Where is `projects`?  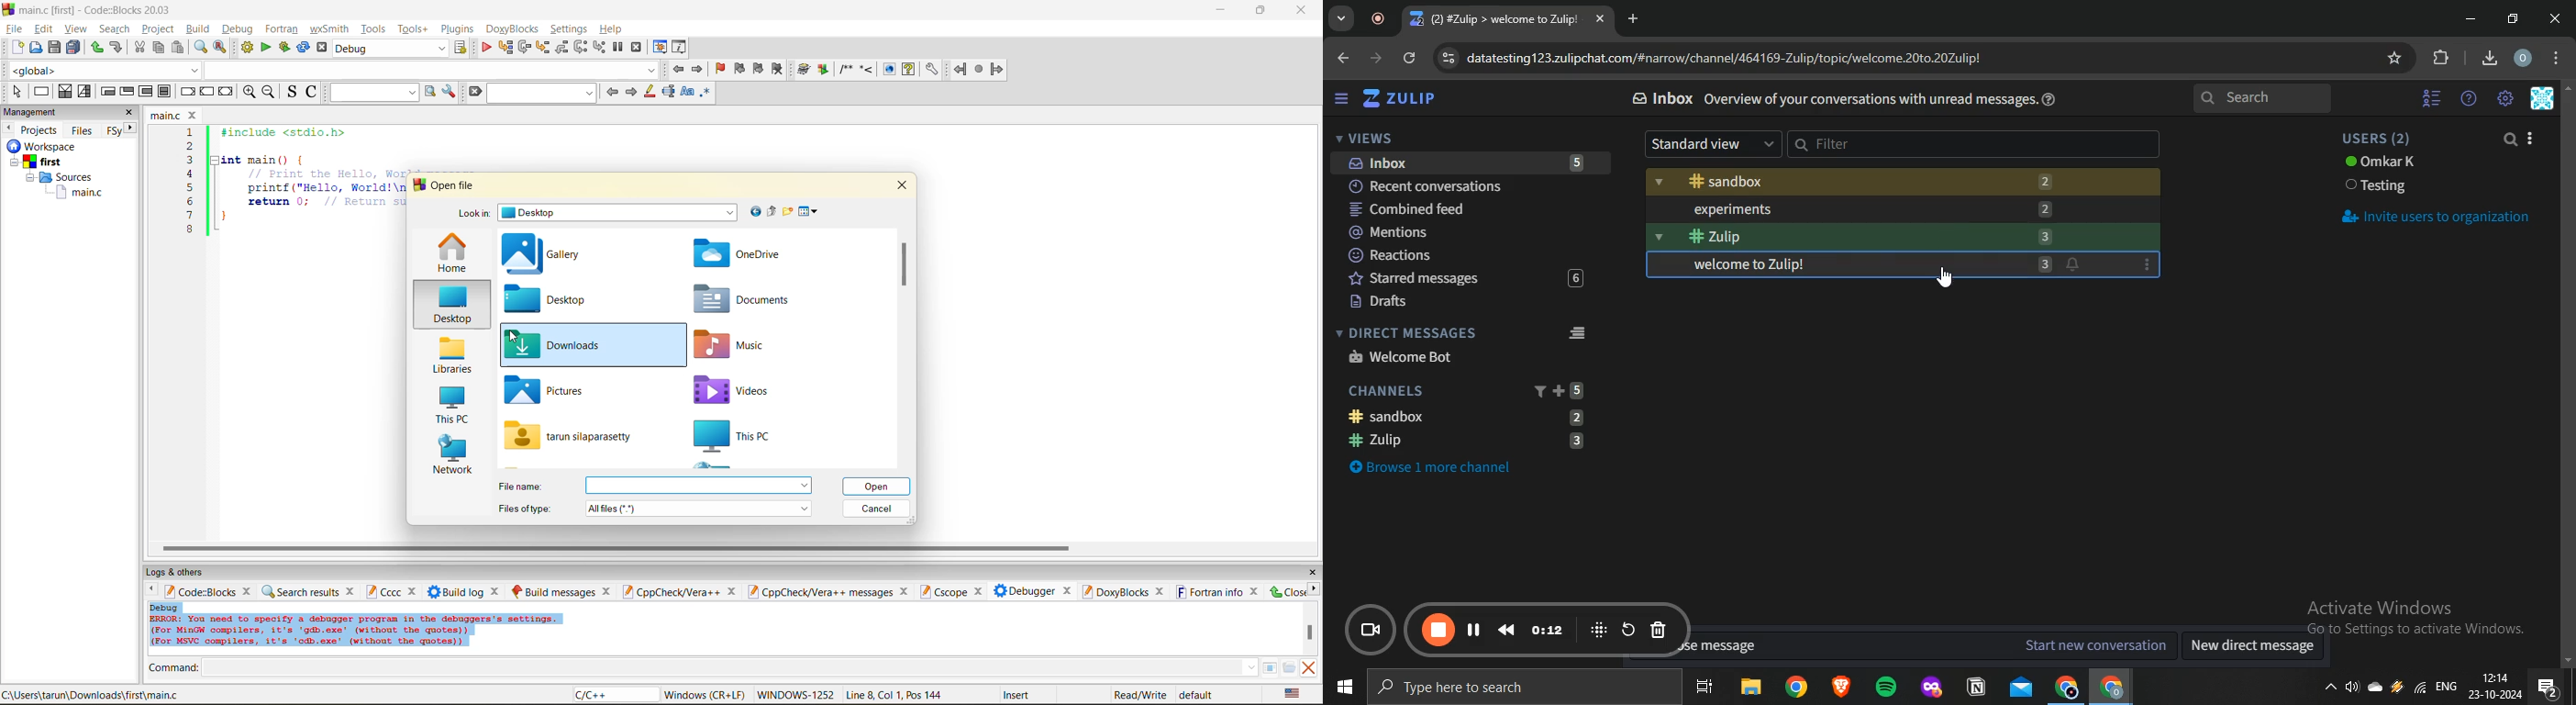 projects is located at coordinates (40, 130).